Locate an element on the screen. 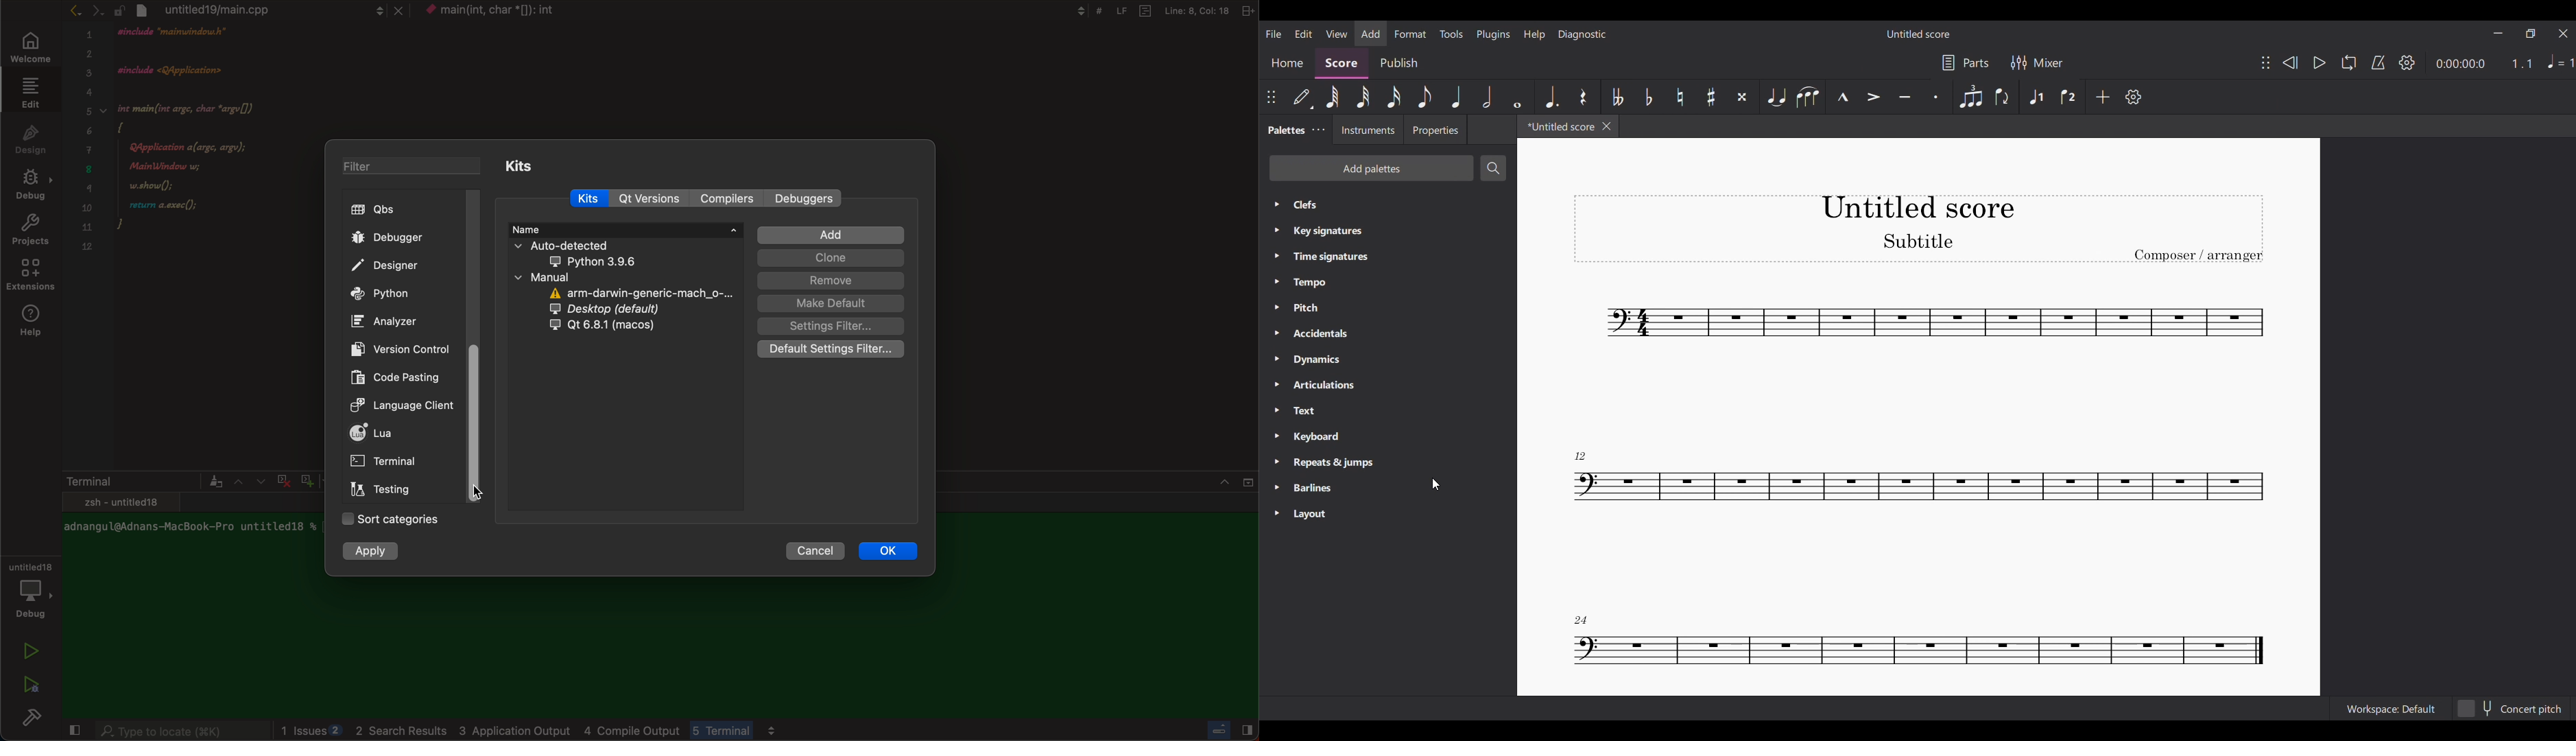 The height and width of the screenshot is (756, 2576). t is located at coordinates (1582, 97).